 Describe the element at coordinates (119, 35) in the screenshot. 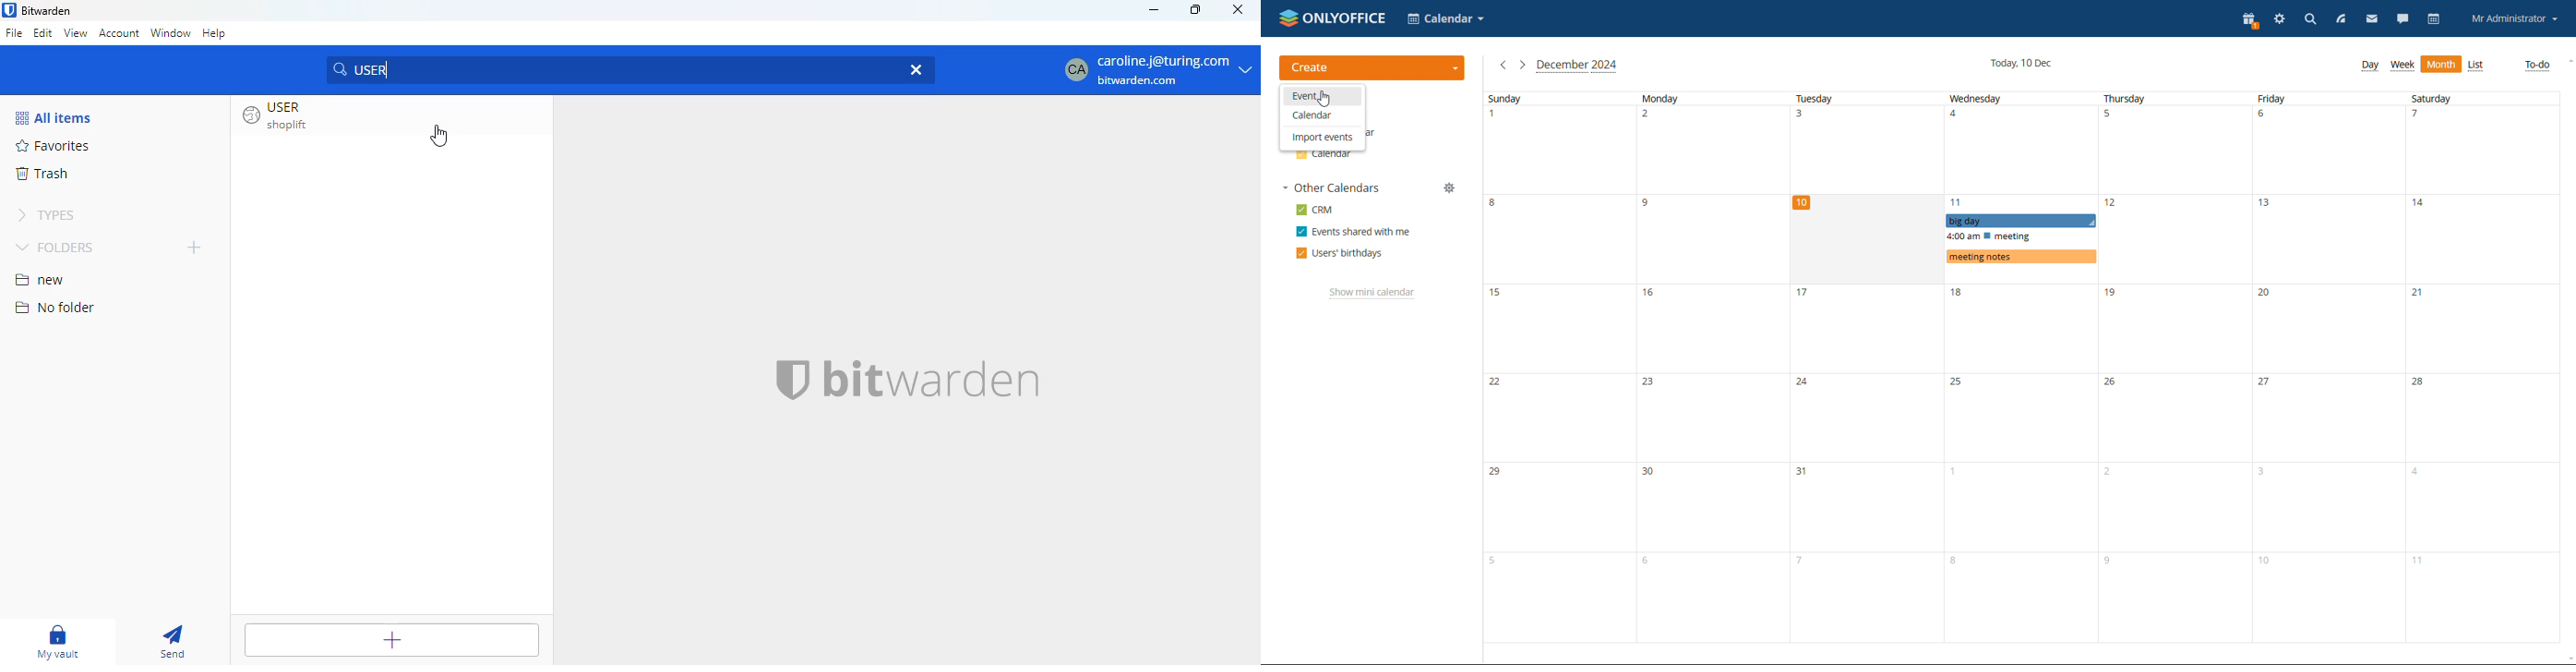

I see `account` at that location.